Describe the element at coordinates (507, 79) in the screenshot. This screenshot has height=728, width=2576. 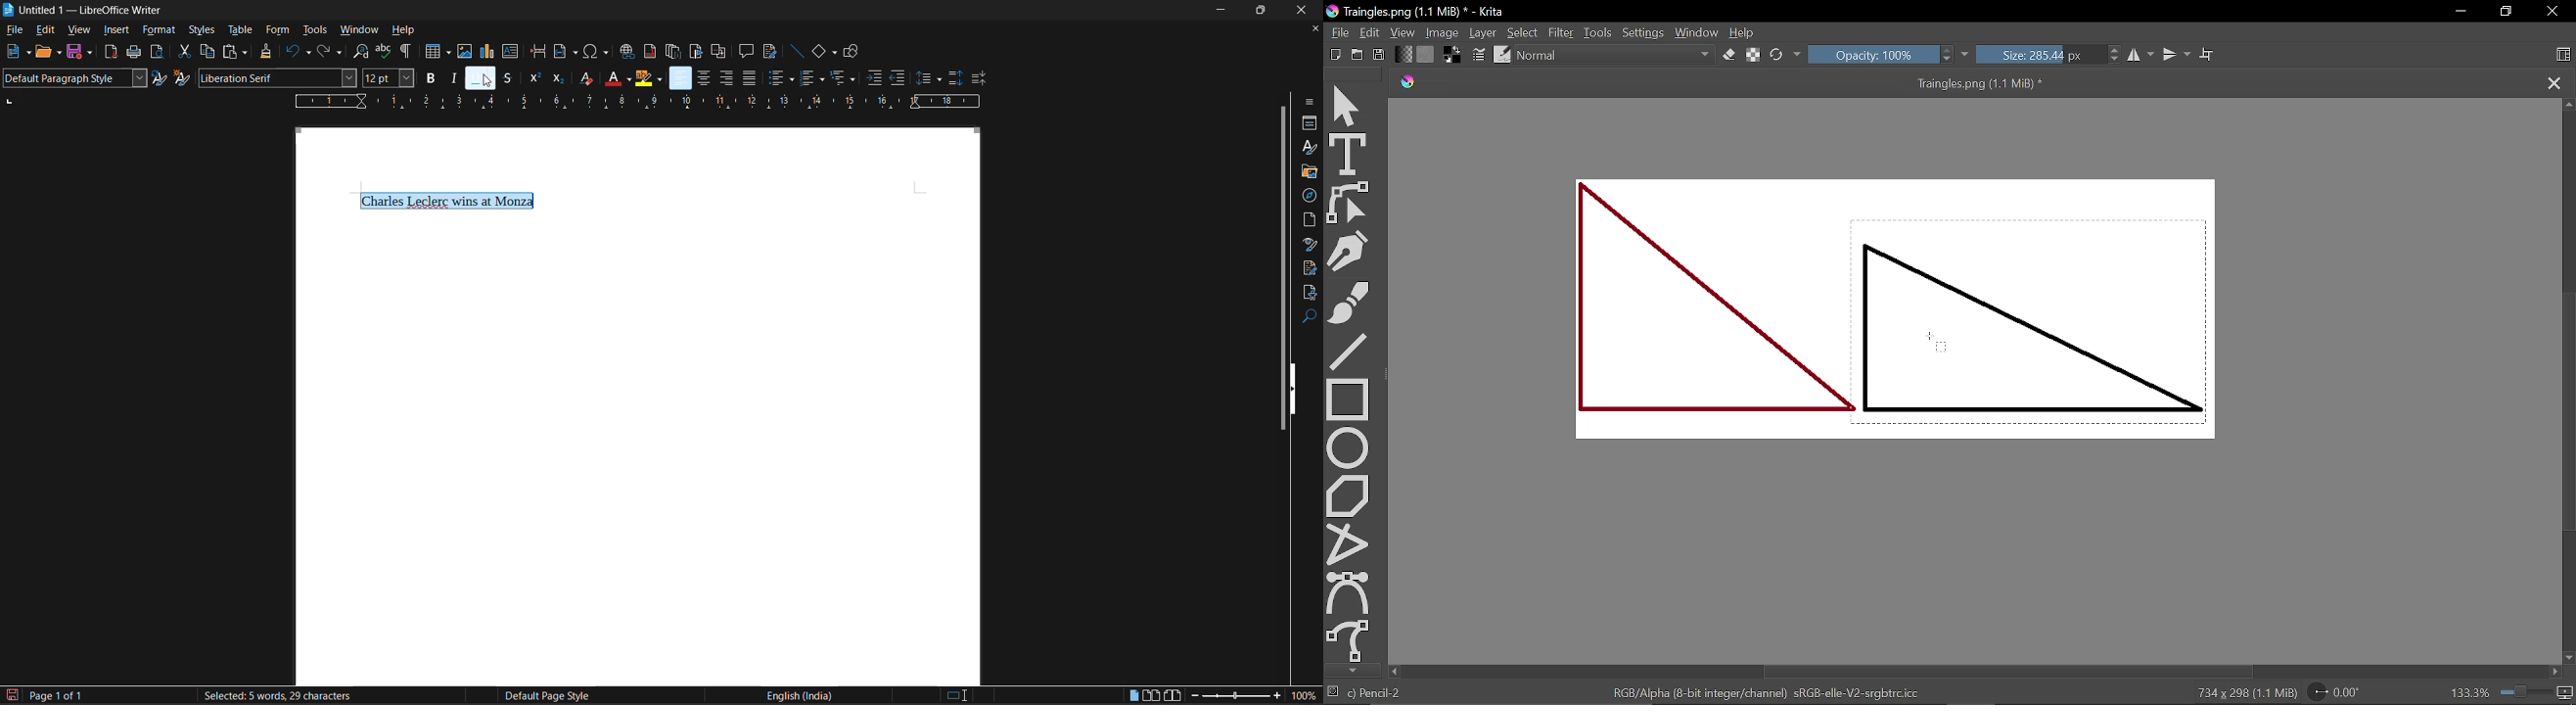
I see `strikethorugh` at that location.